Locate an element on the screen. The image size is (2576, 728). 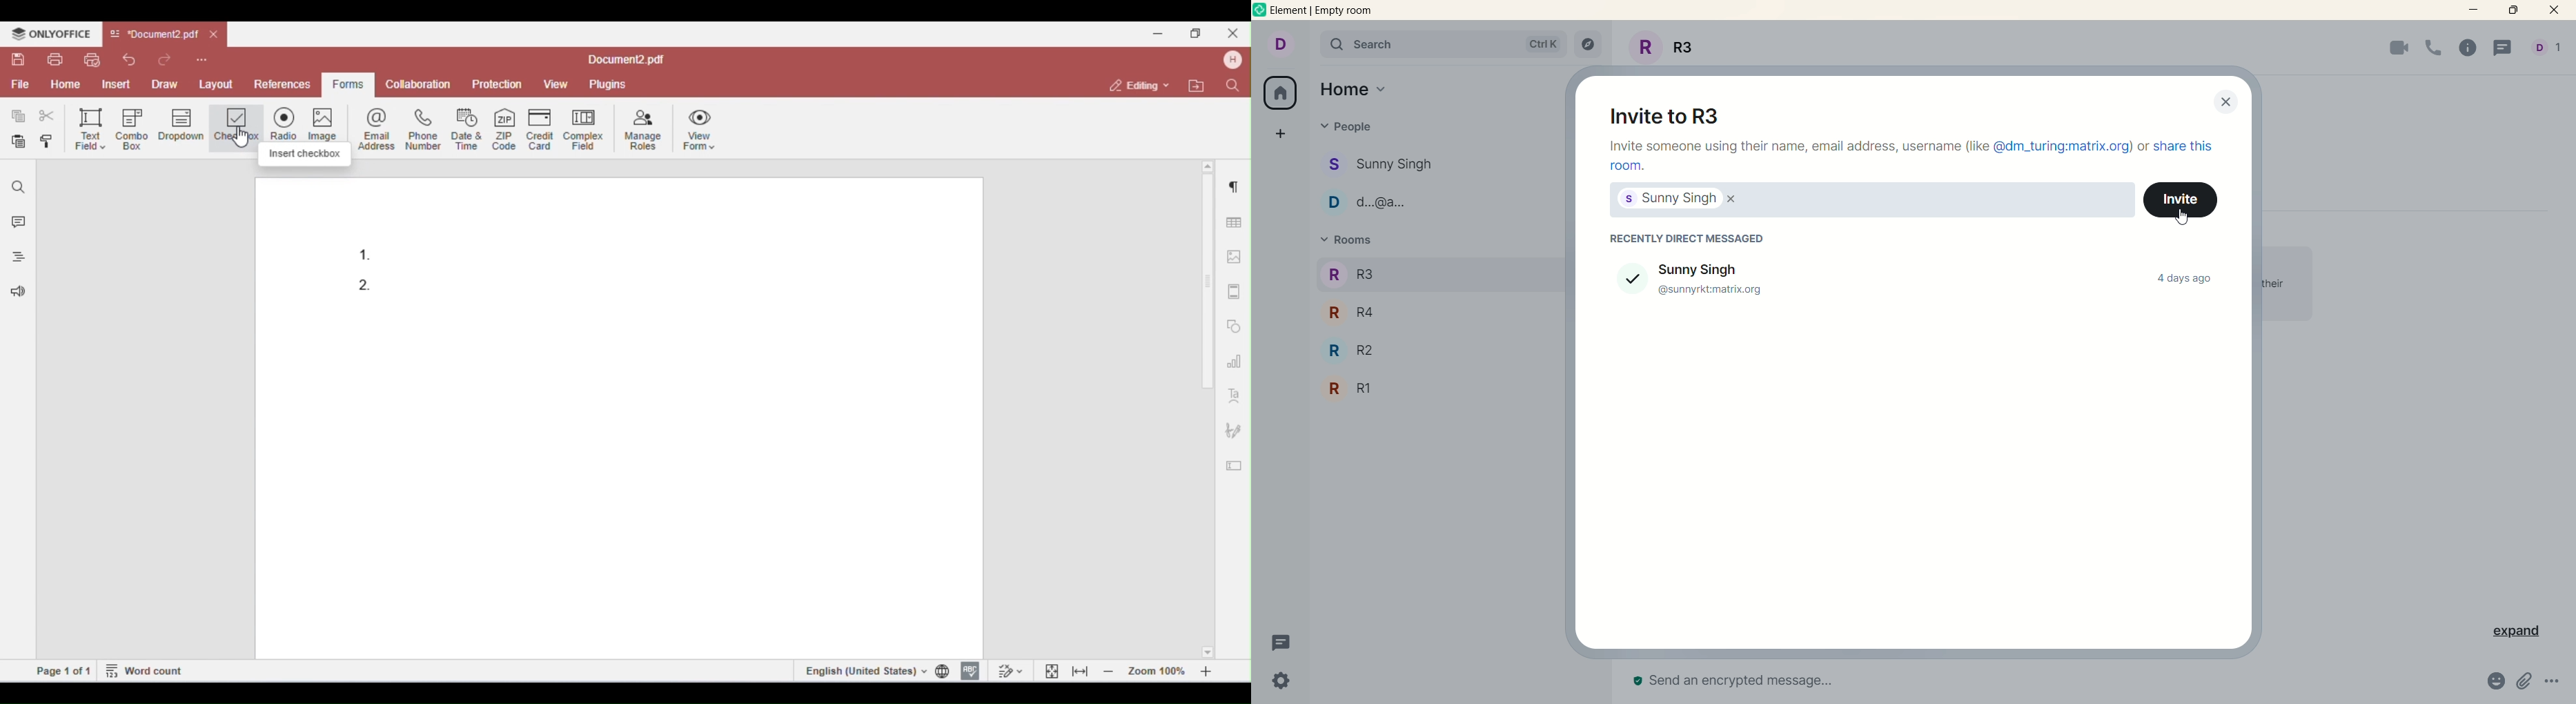
send an encrypted message is located at coordinates (1767, 673).